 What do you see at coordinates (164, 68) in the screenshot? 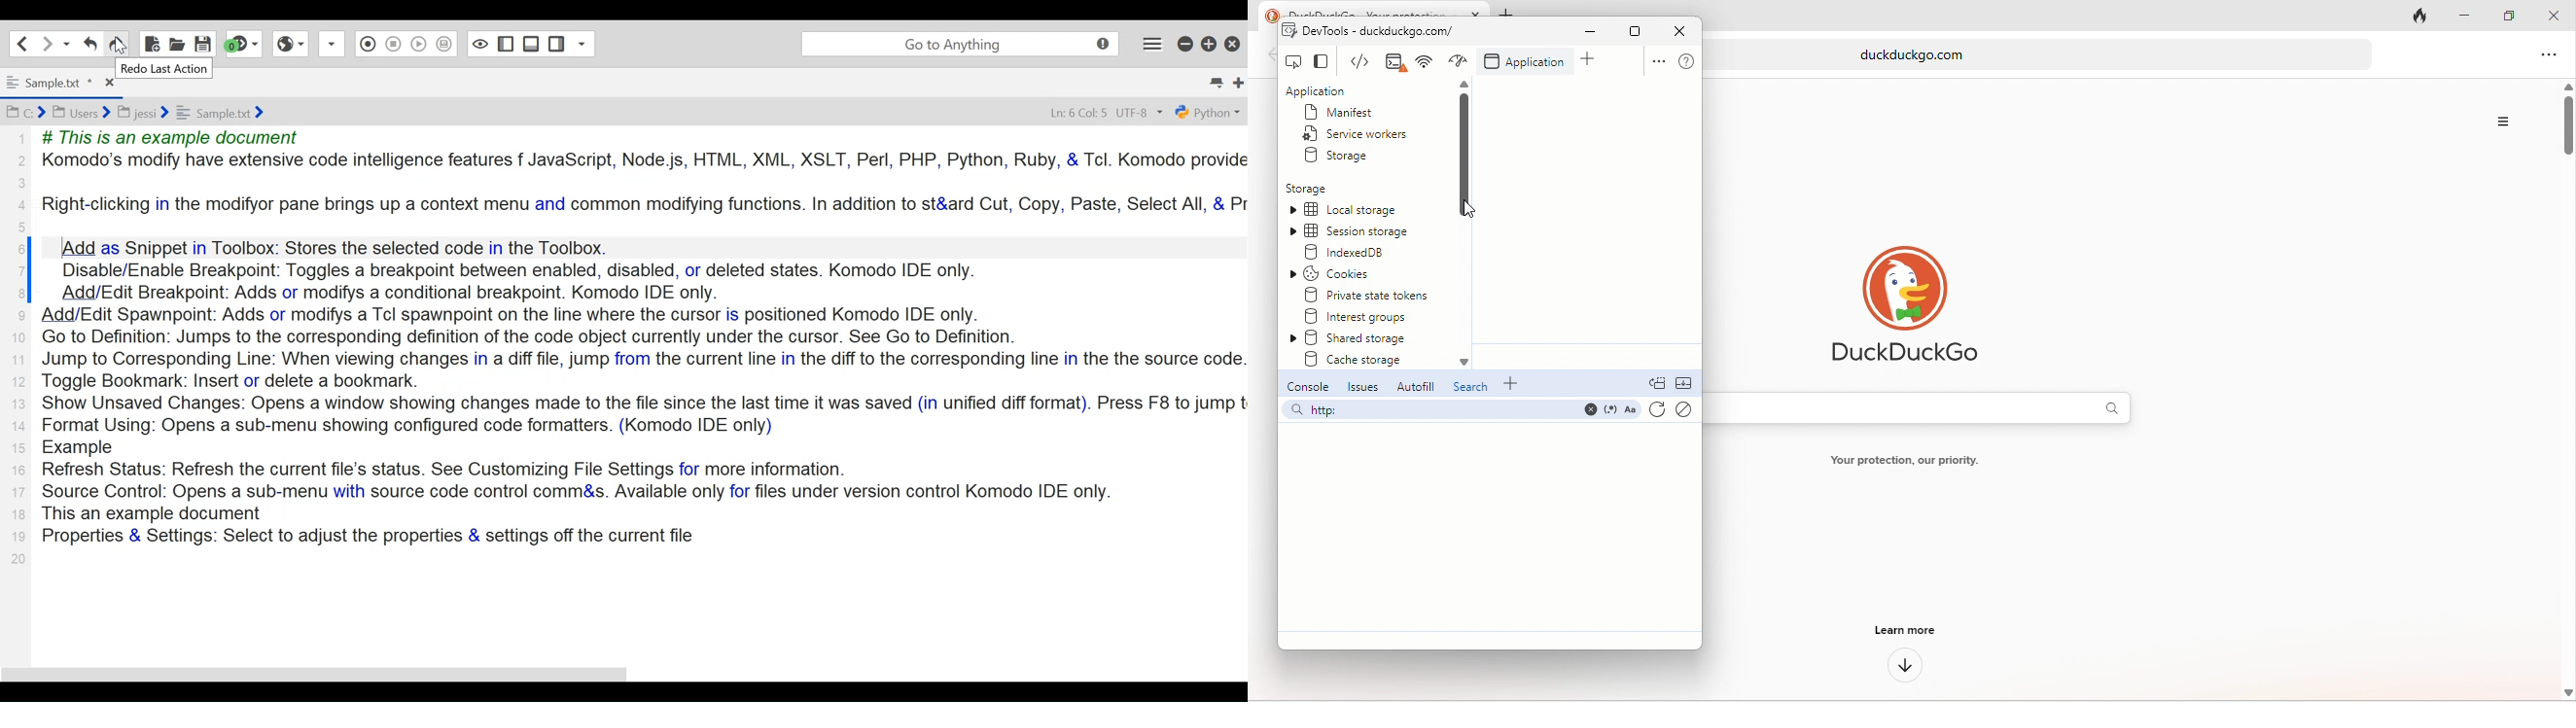
I see `redo action pop up` at bounding box center [164, 68].